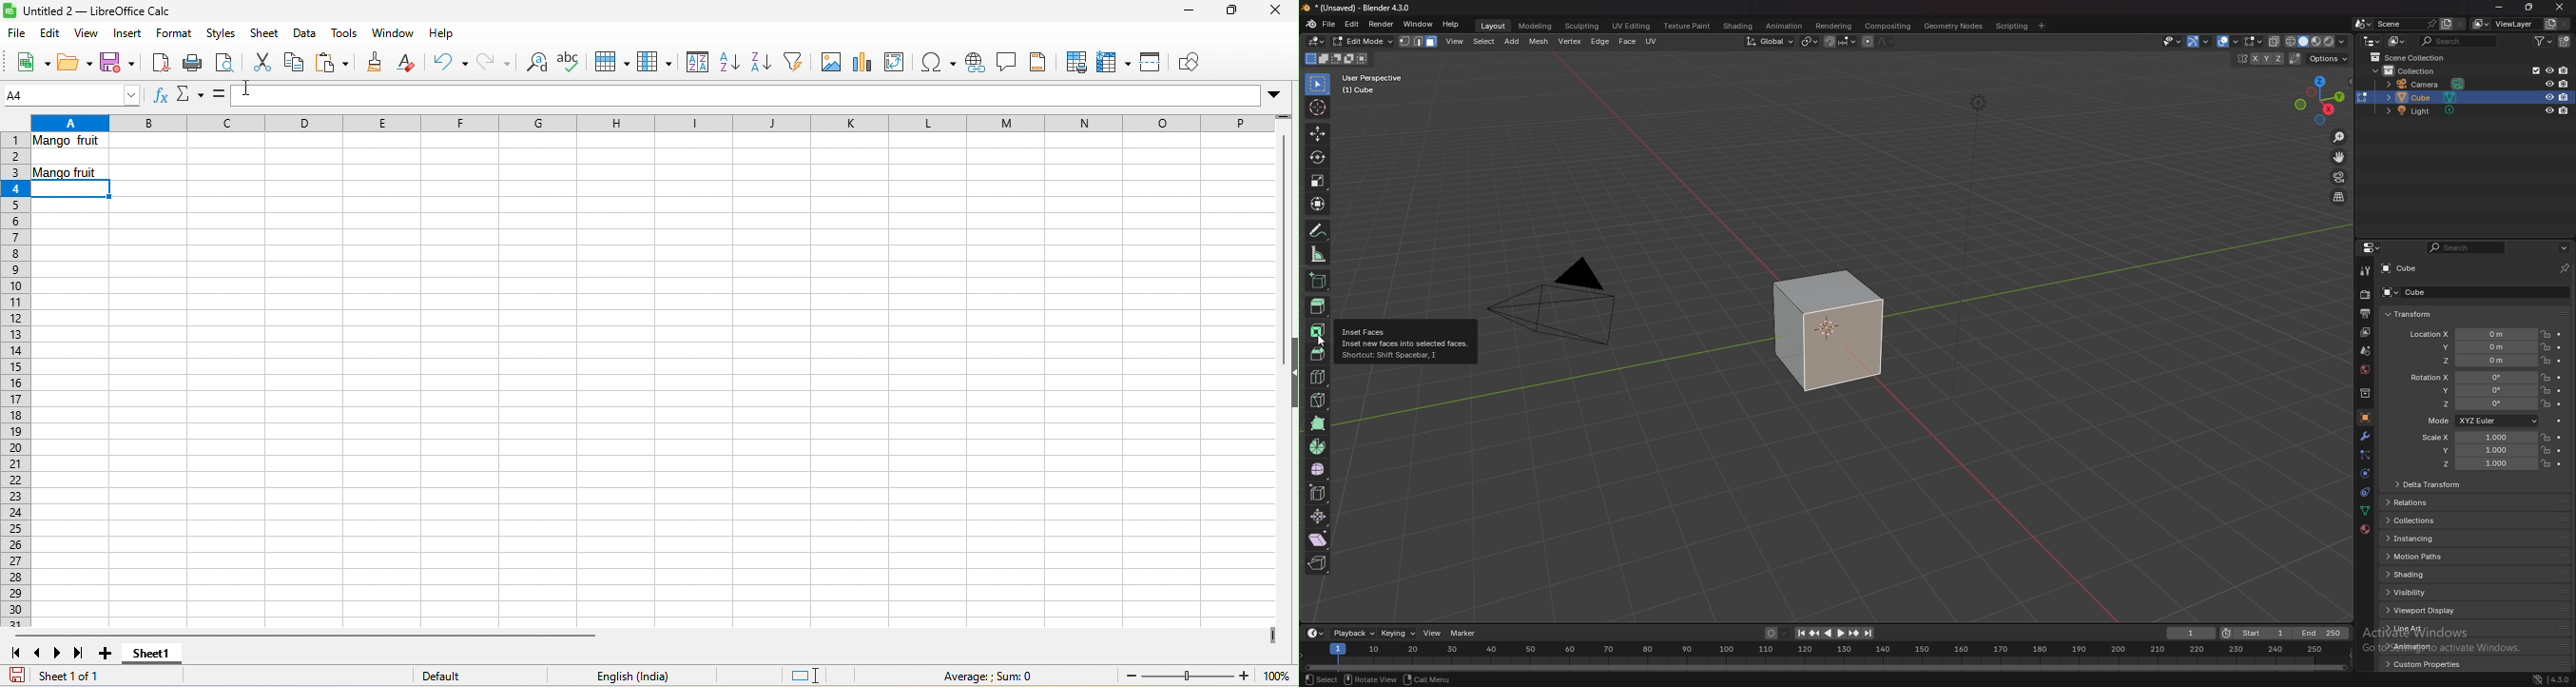 Image resolution: width=2576 pixels, height=700 pixels. I want to click on transform, so click(1319, 204).